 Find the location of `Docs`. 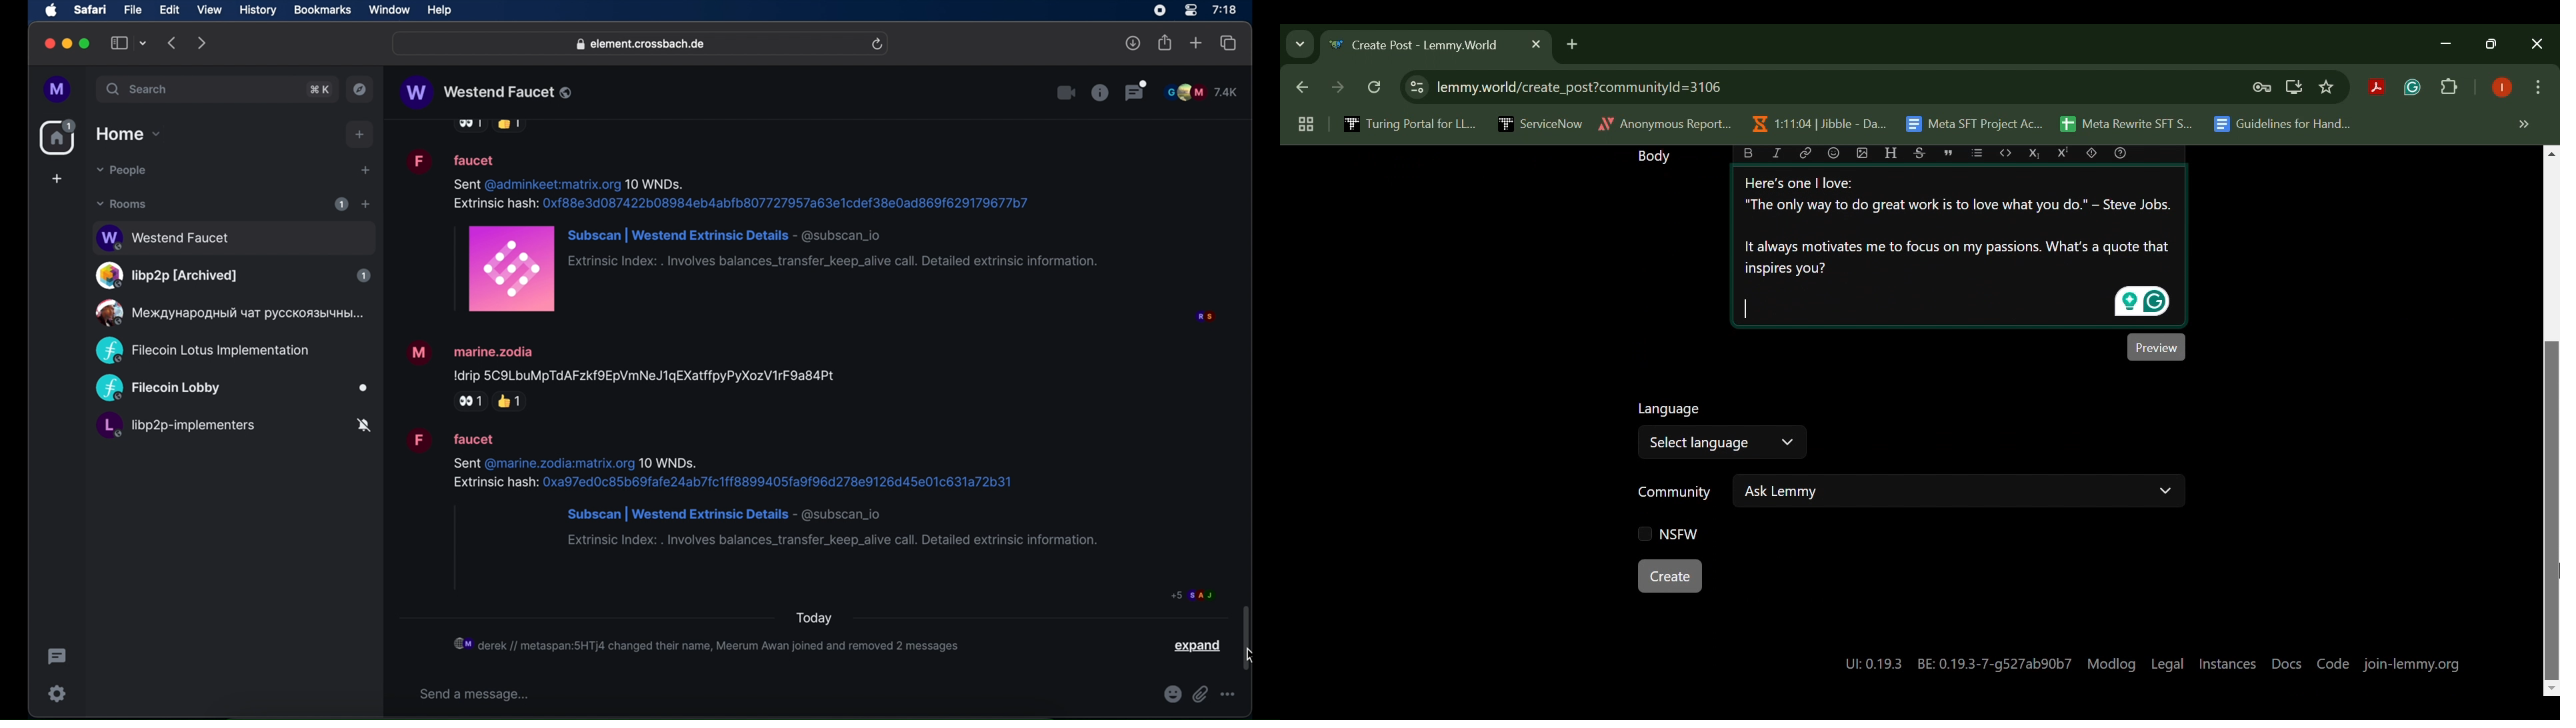

Docs is located at coordinates (2287, 662).